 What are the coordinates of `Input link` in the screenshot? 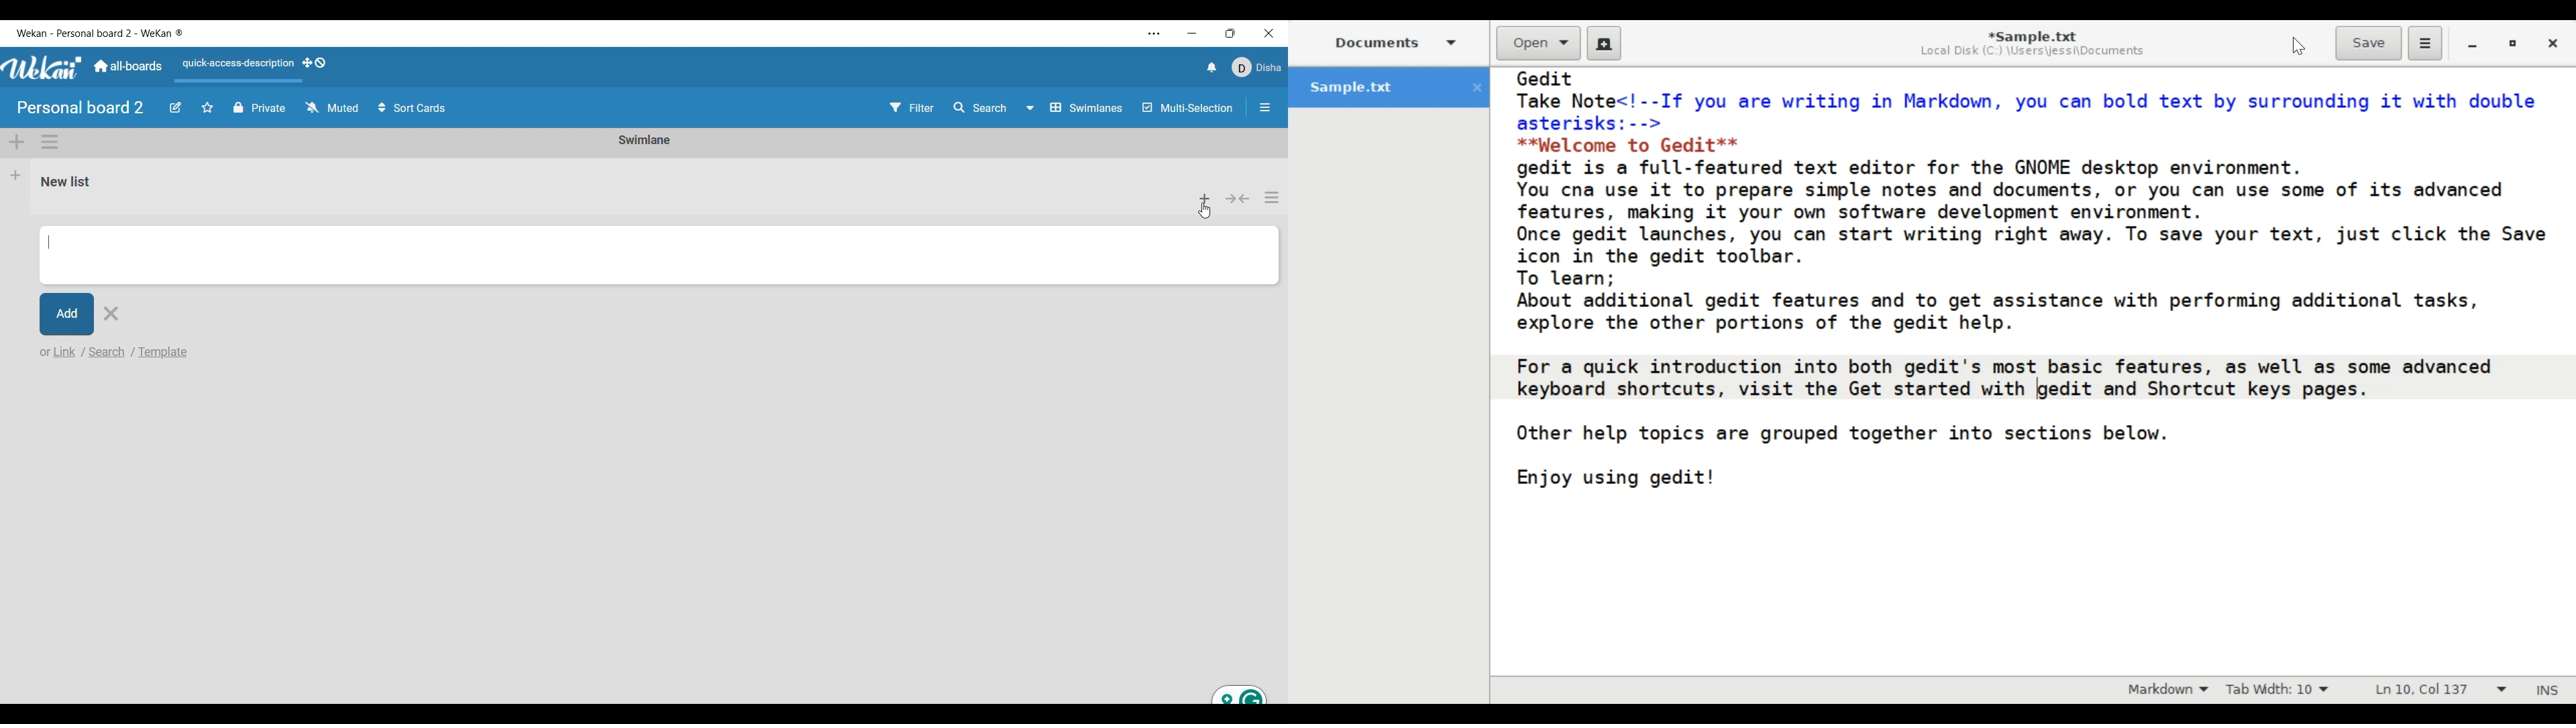 It's located at (55, 351).